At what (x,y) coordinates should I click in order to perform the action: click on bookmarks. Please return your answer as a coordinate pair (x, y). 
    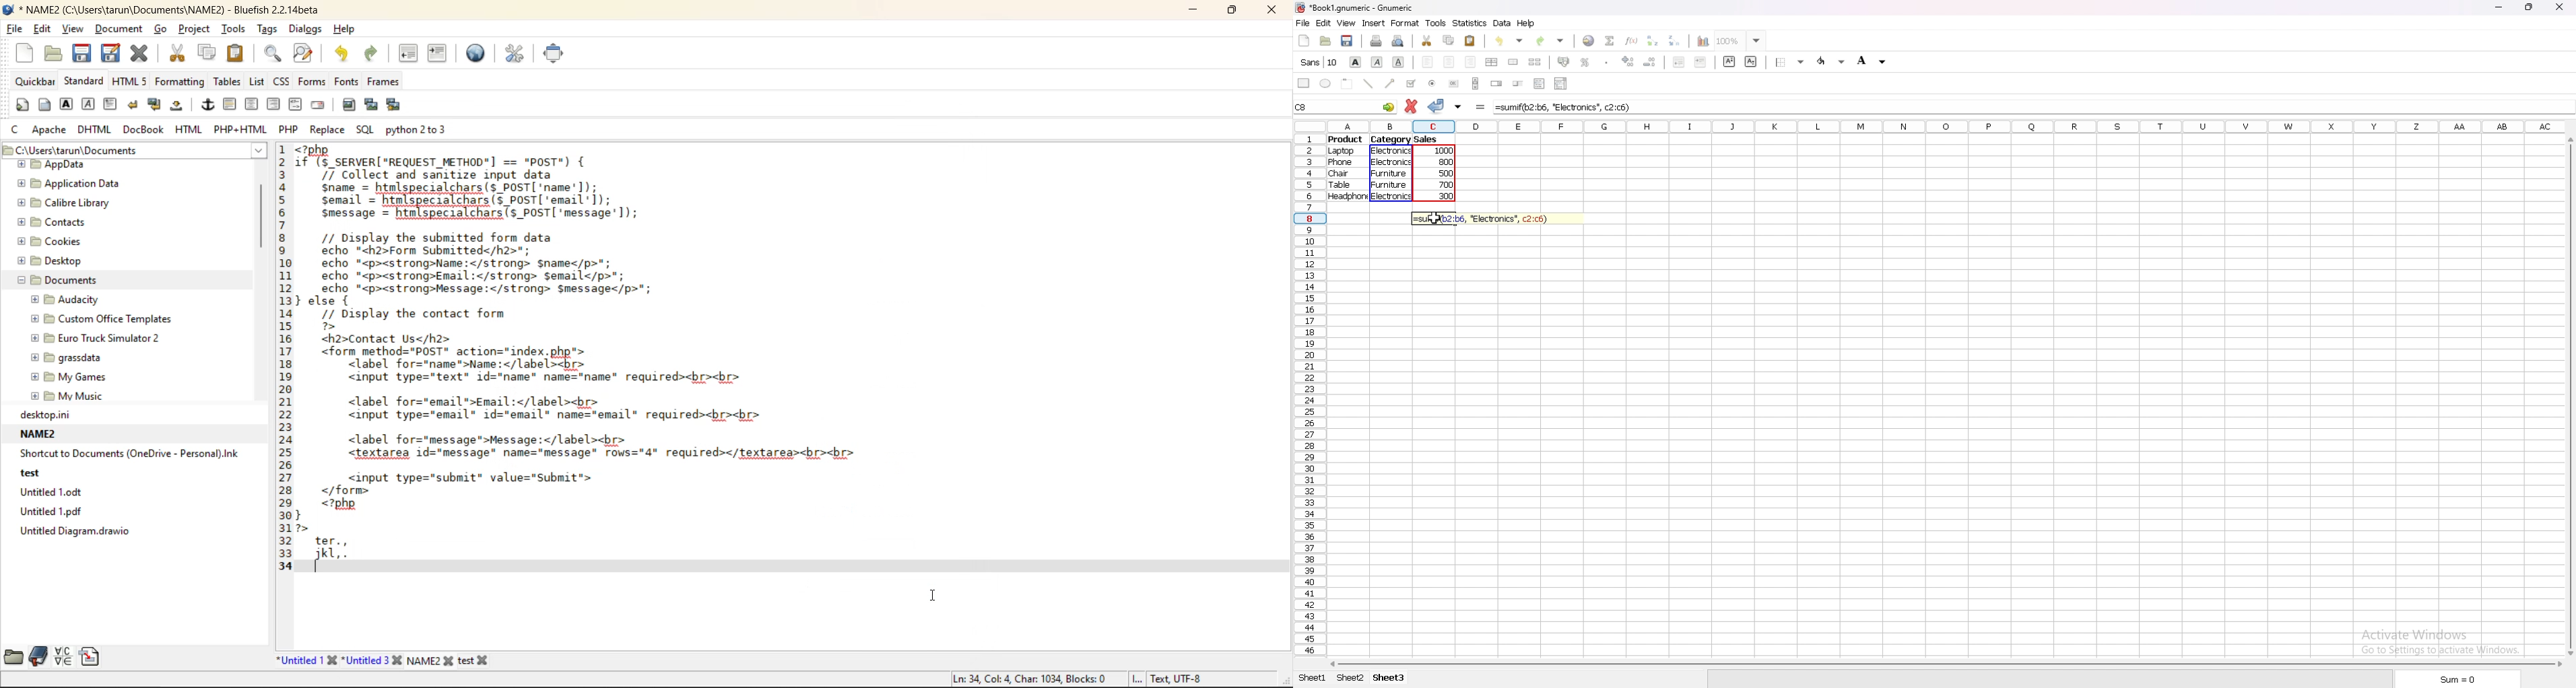
    Looking at the image, I should click on (39, 656).